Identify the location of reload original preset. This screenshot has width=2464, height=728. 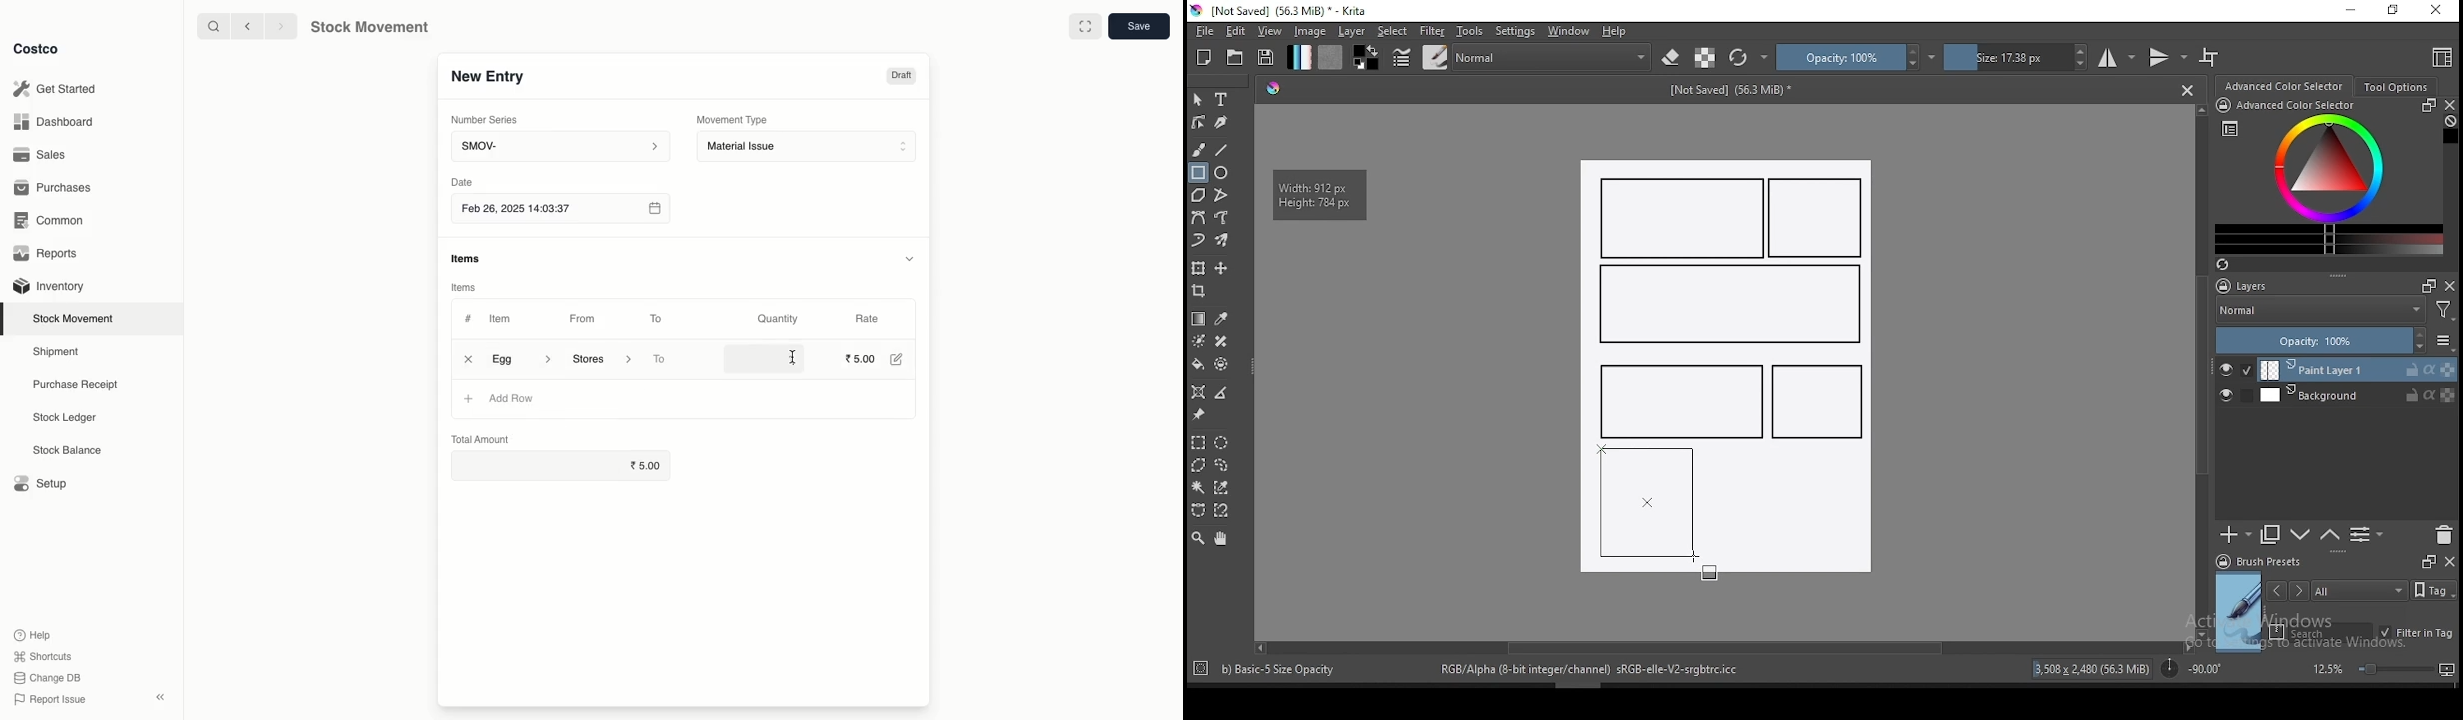
(1749, 57).